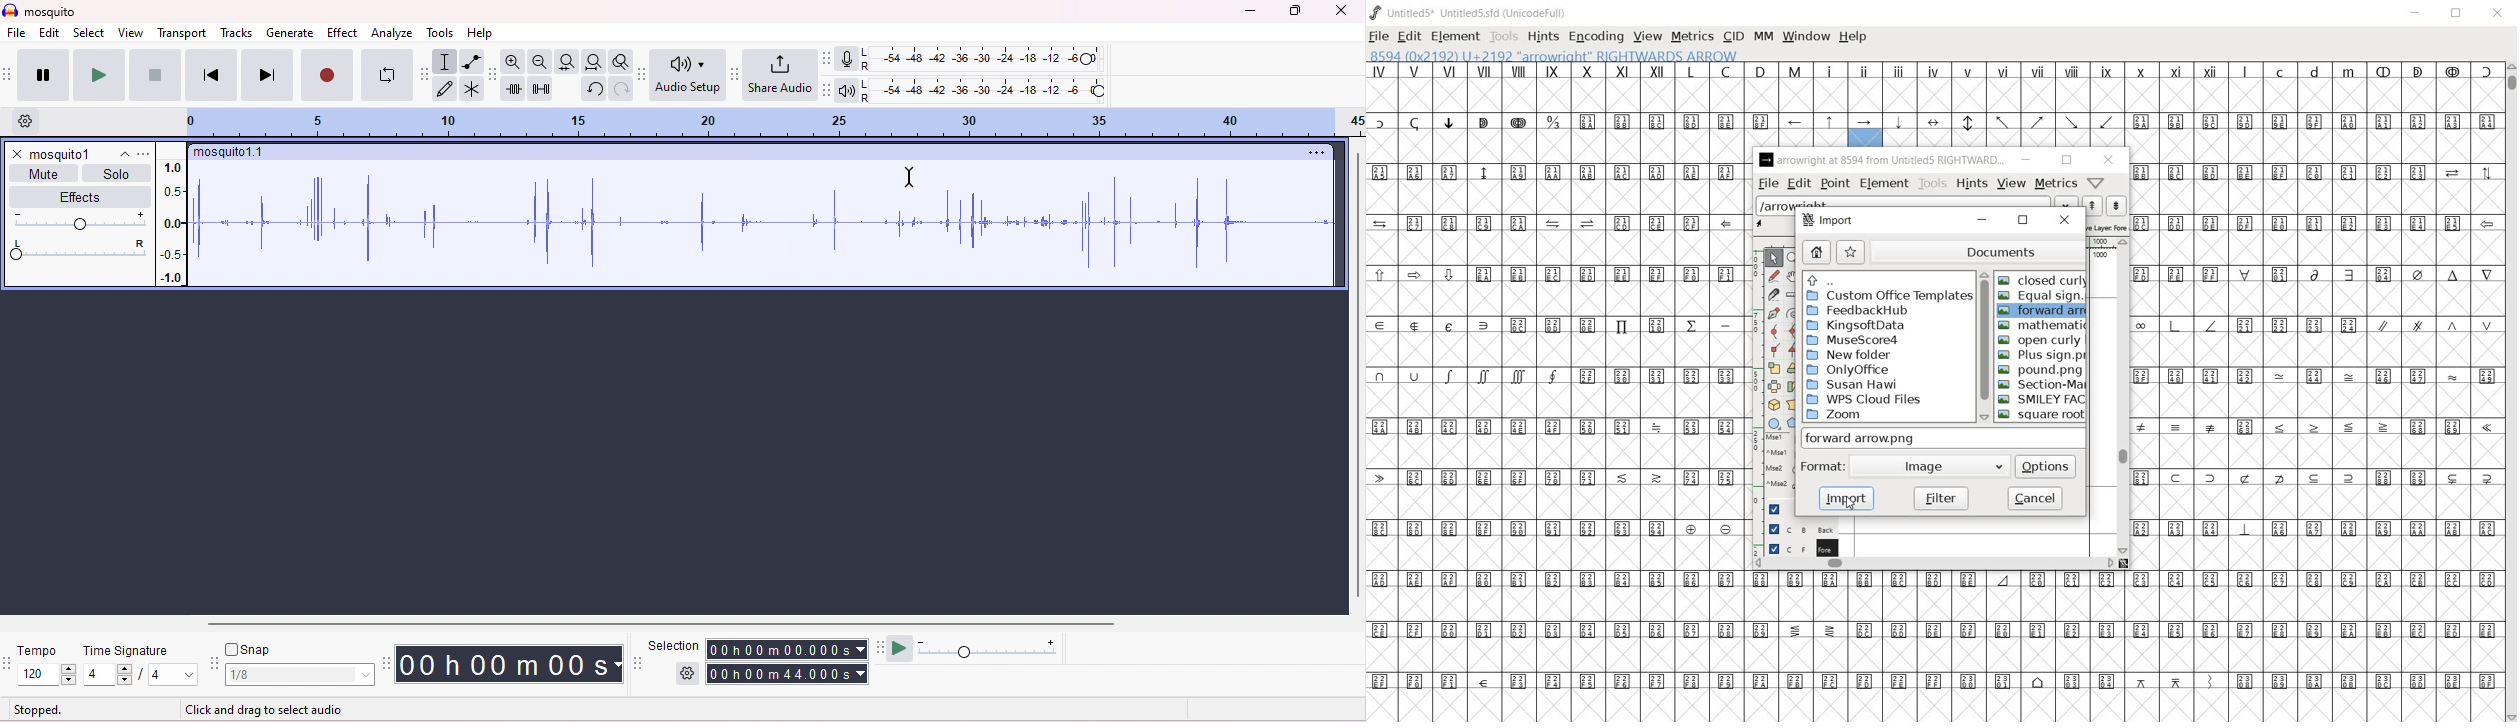  Describe the element at coordinates (130, 32) in the screenshot. I see `view` at that location.